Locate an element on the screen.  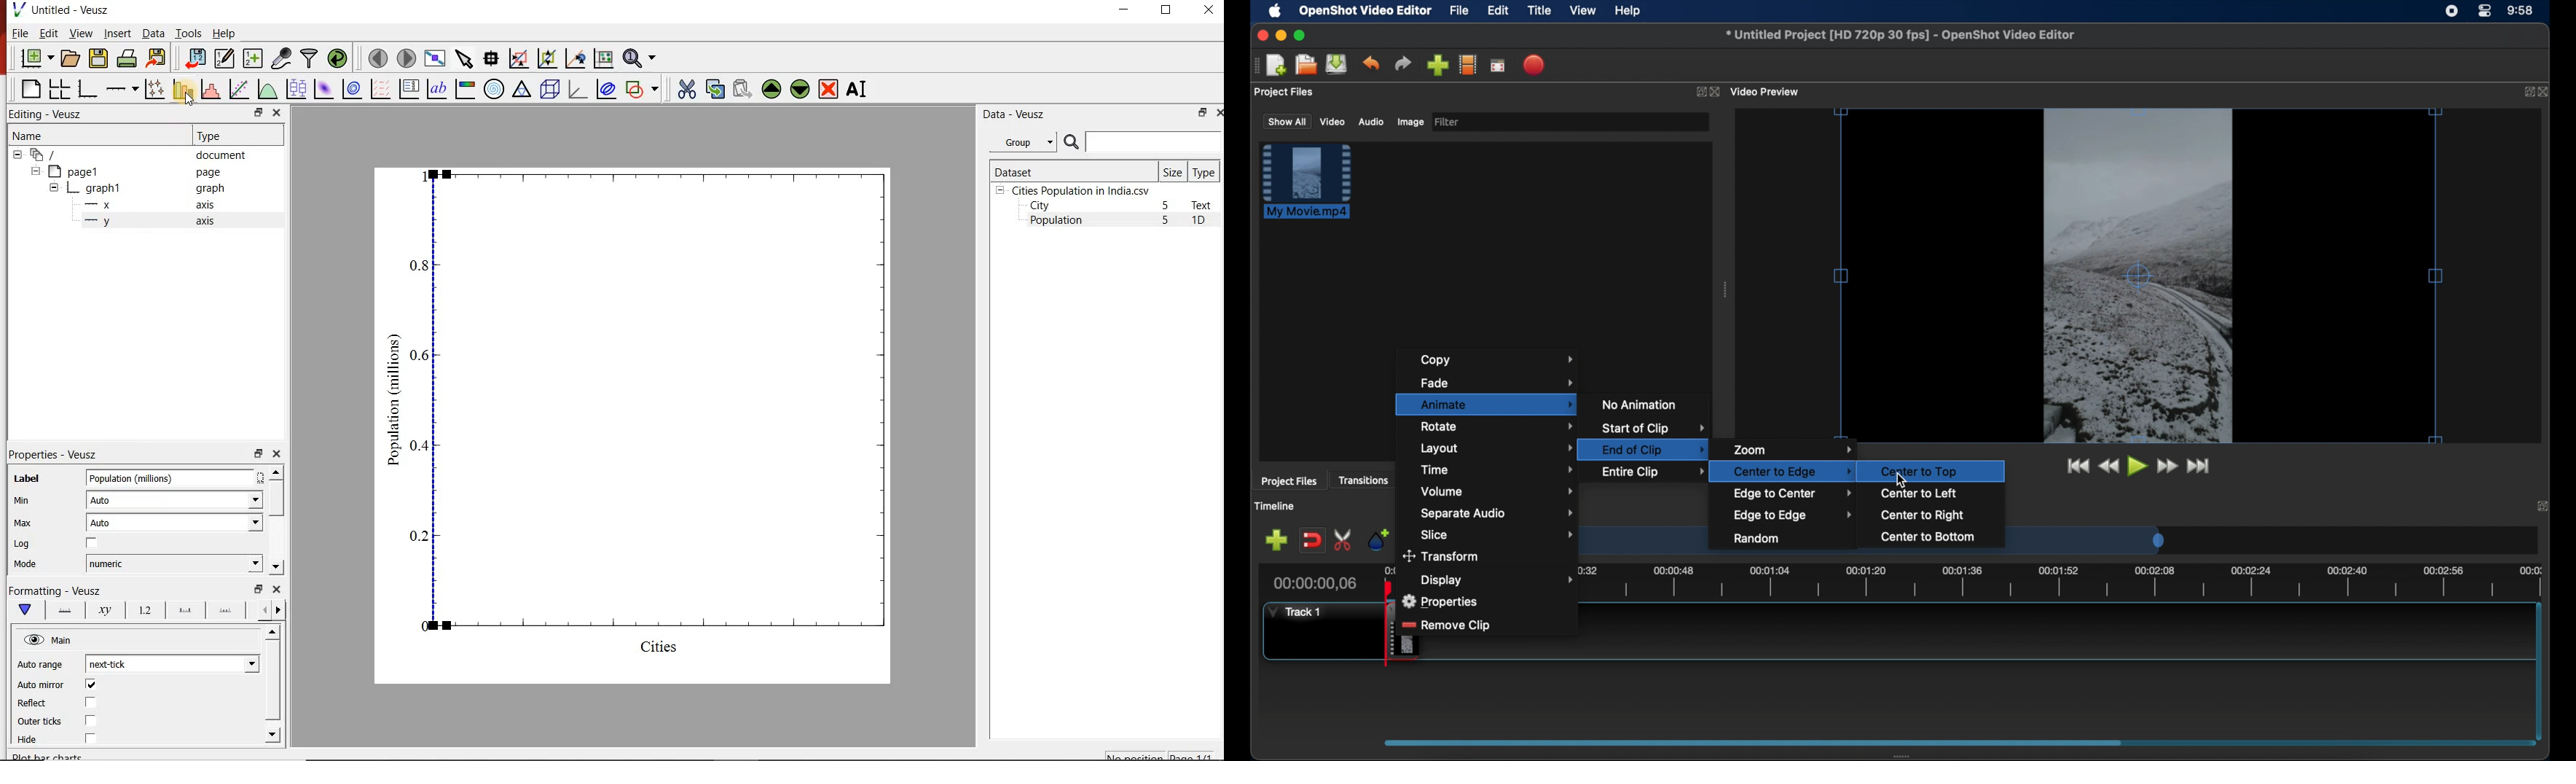
text label is located at coordinates (436, 88).